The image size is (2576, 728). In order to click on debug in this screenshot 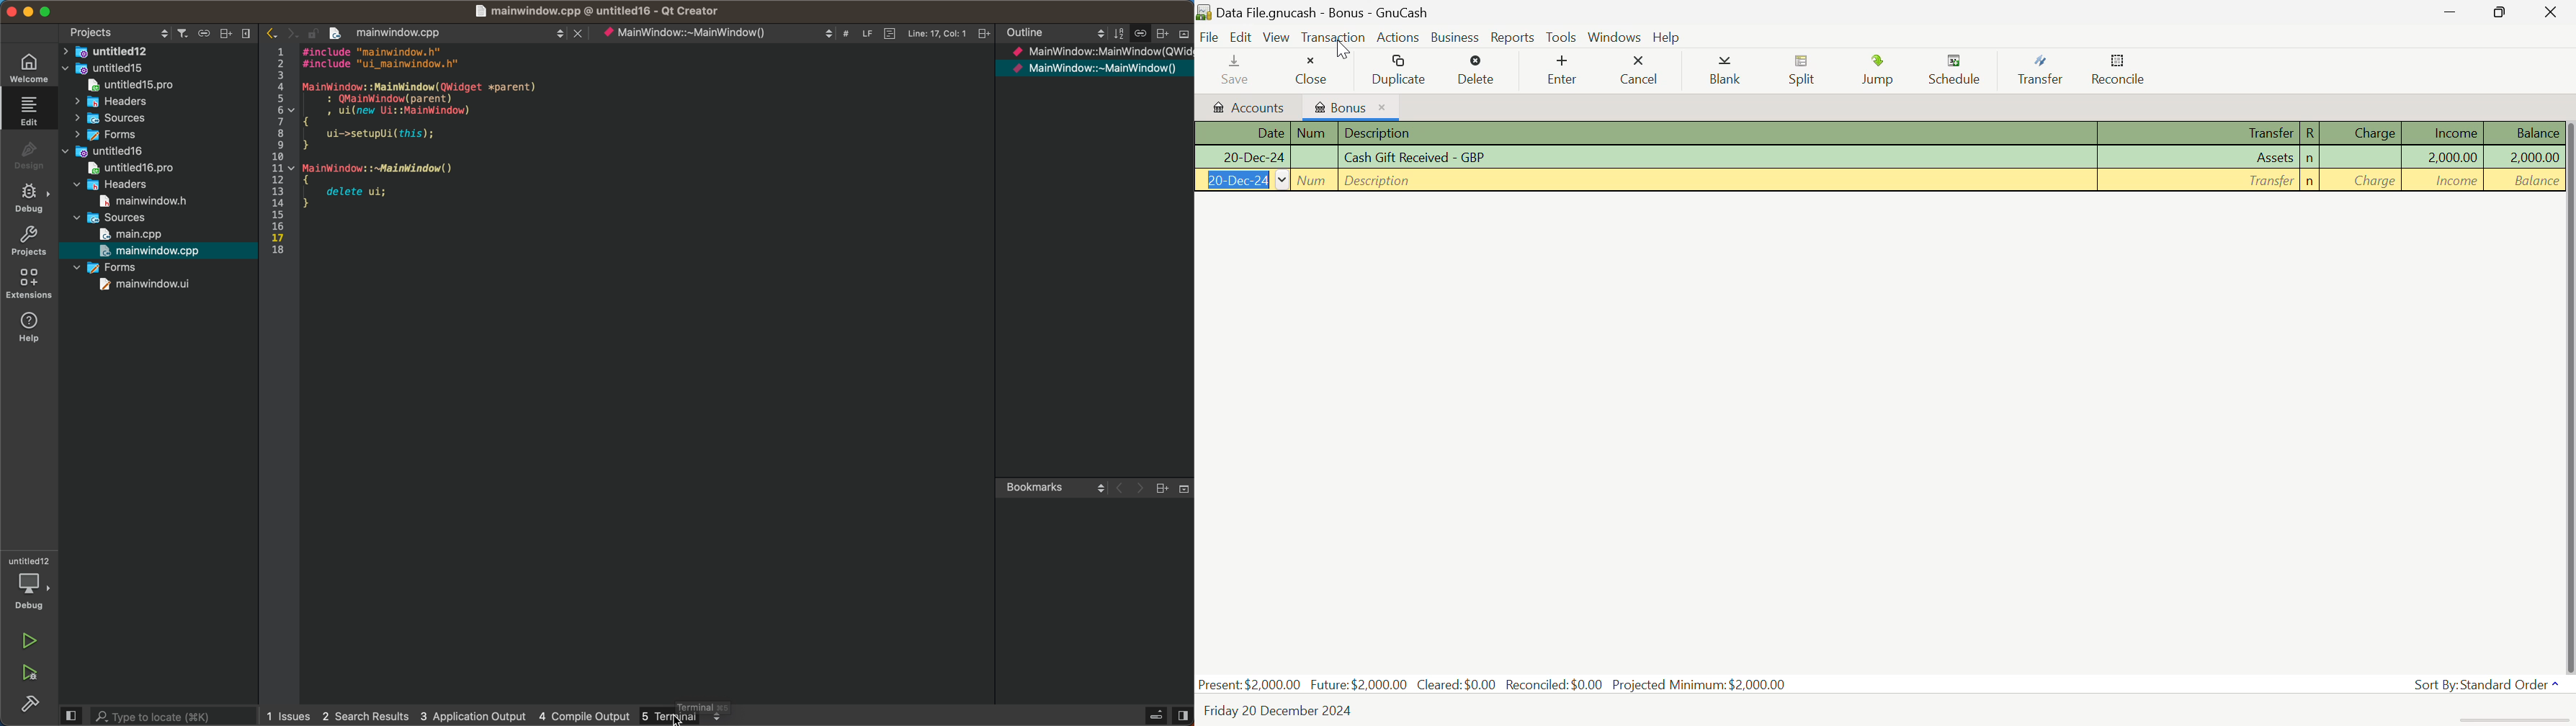, I will do `click(29, 153)`.